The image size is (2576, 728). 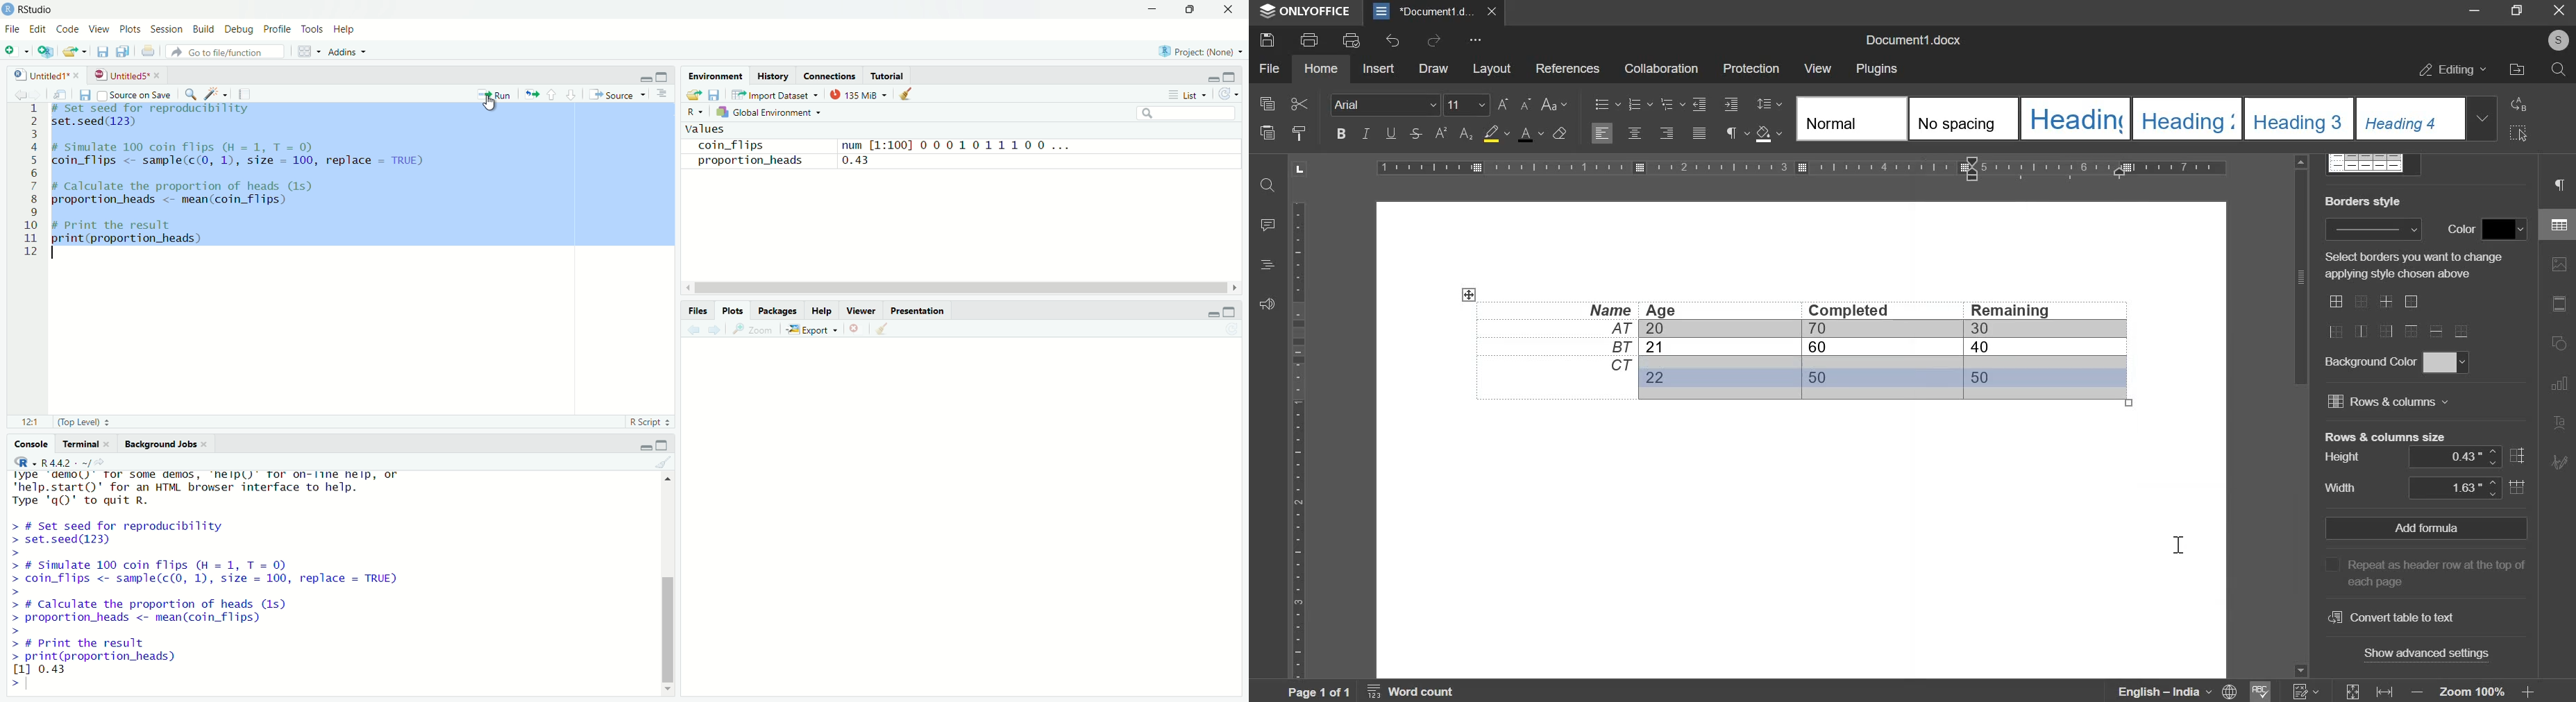 What do you see at coordinates (822, 311) in the screenshot?
I see `Help` at bounding box center [822, 311].